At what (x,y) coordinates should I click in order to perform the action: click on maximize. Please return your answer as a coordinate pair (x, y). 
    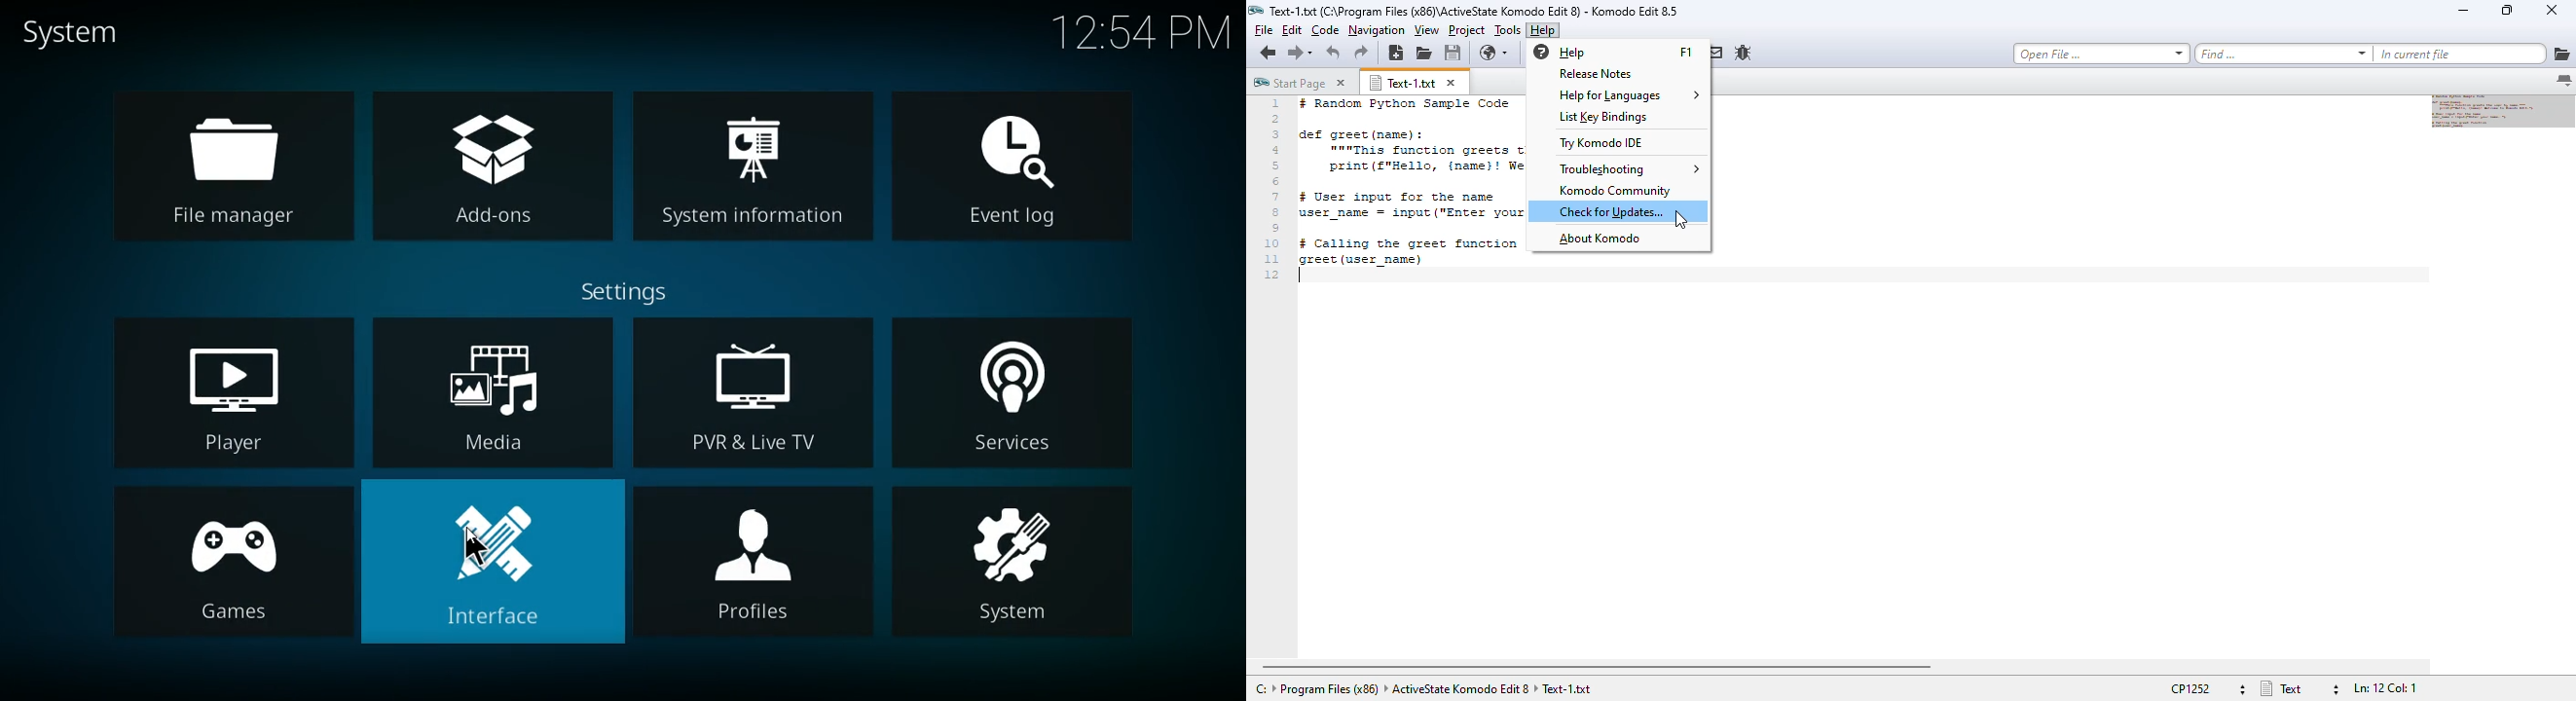
    Looking at the image, I should click on (2507, 10).